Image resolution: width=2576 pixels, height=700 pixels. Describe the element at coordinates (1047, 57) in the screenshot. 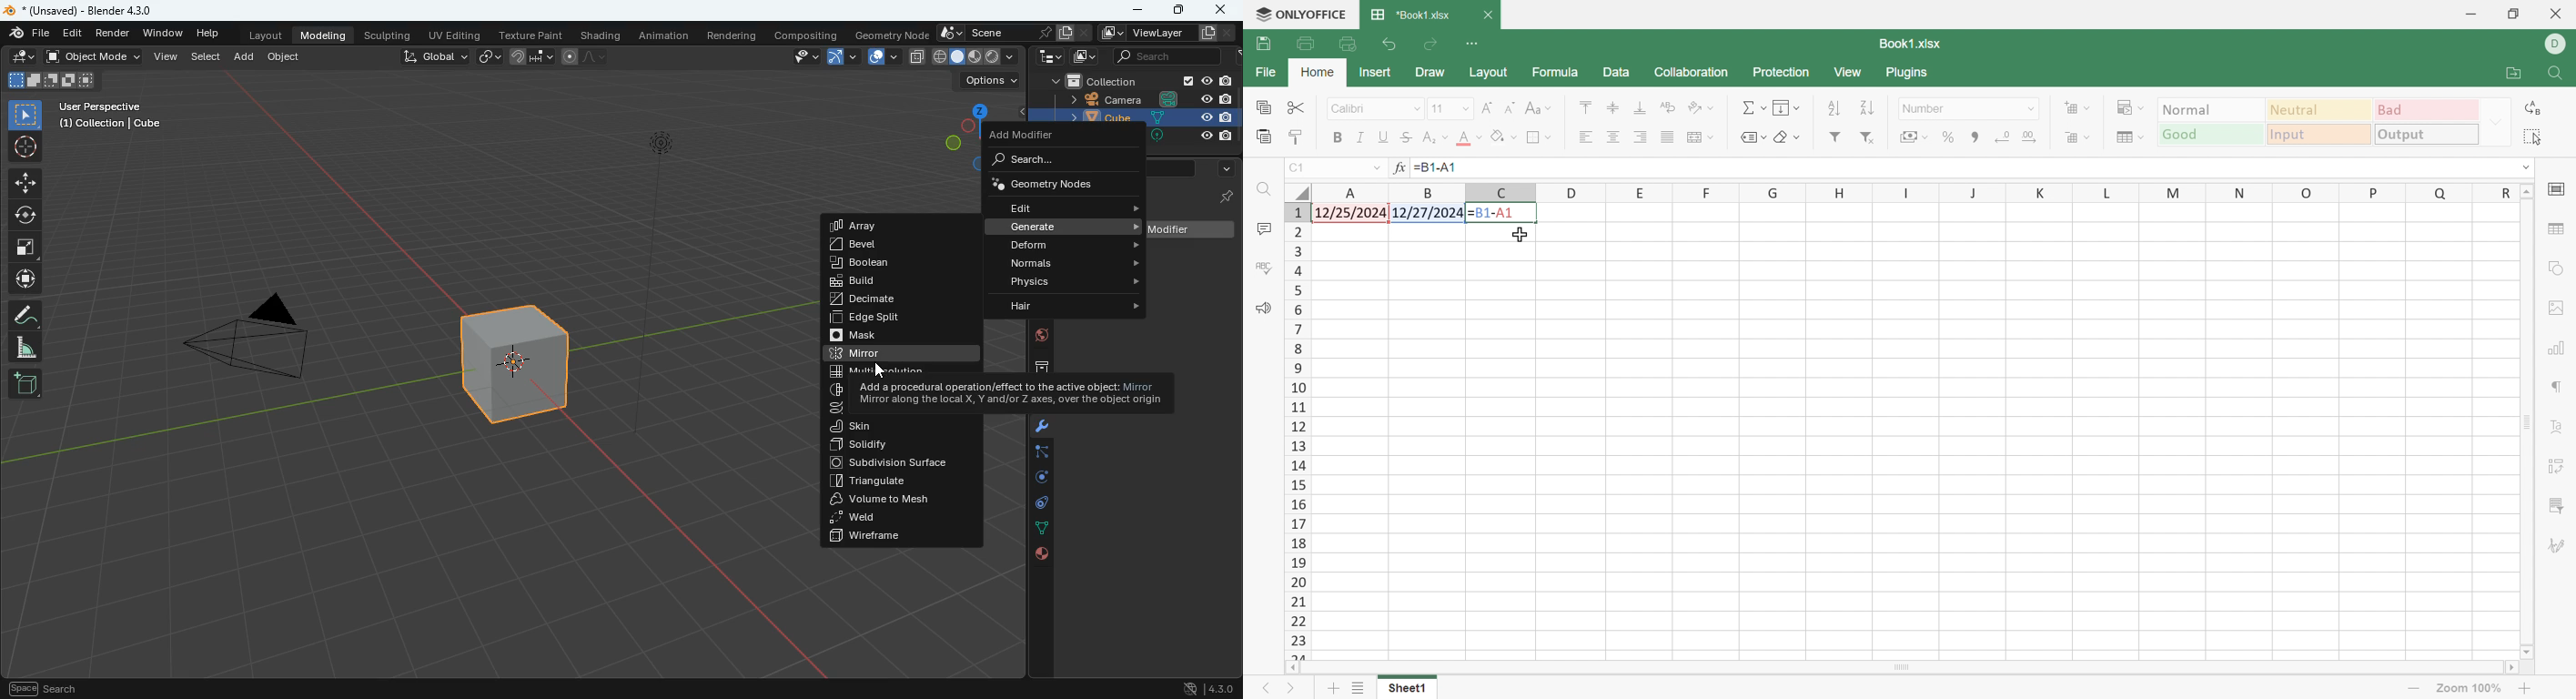

I see `tech` at that location.